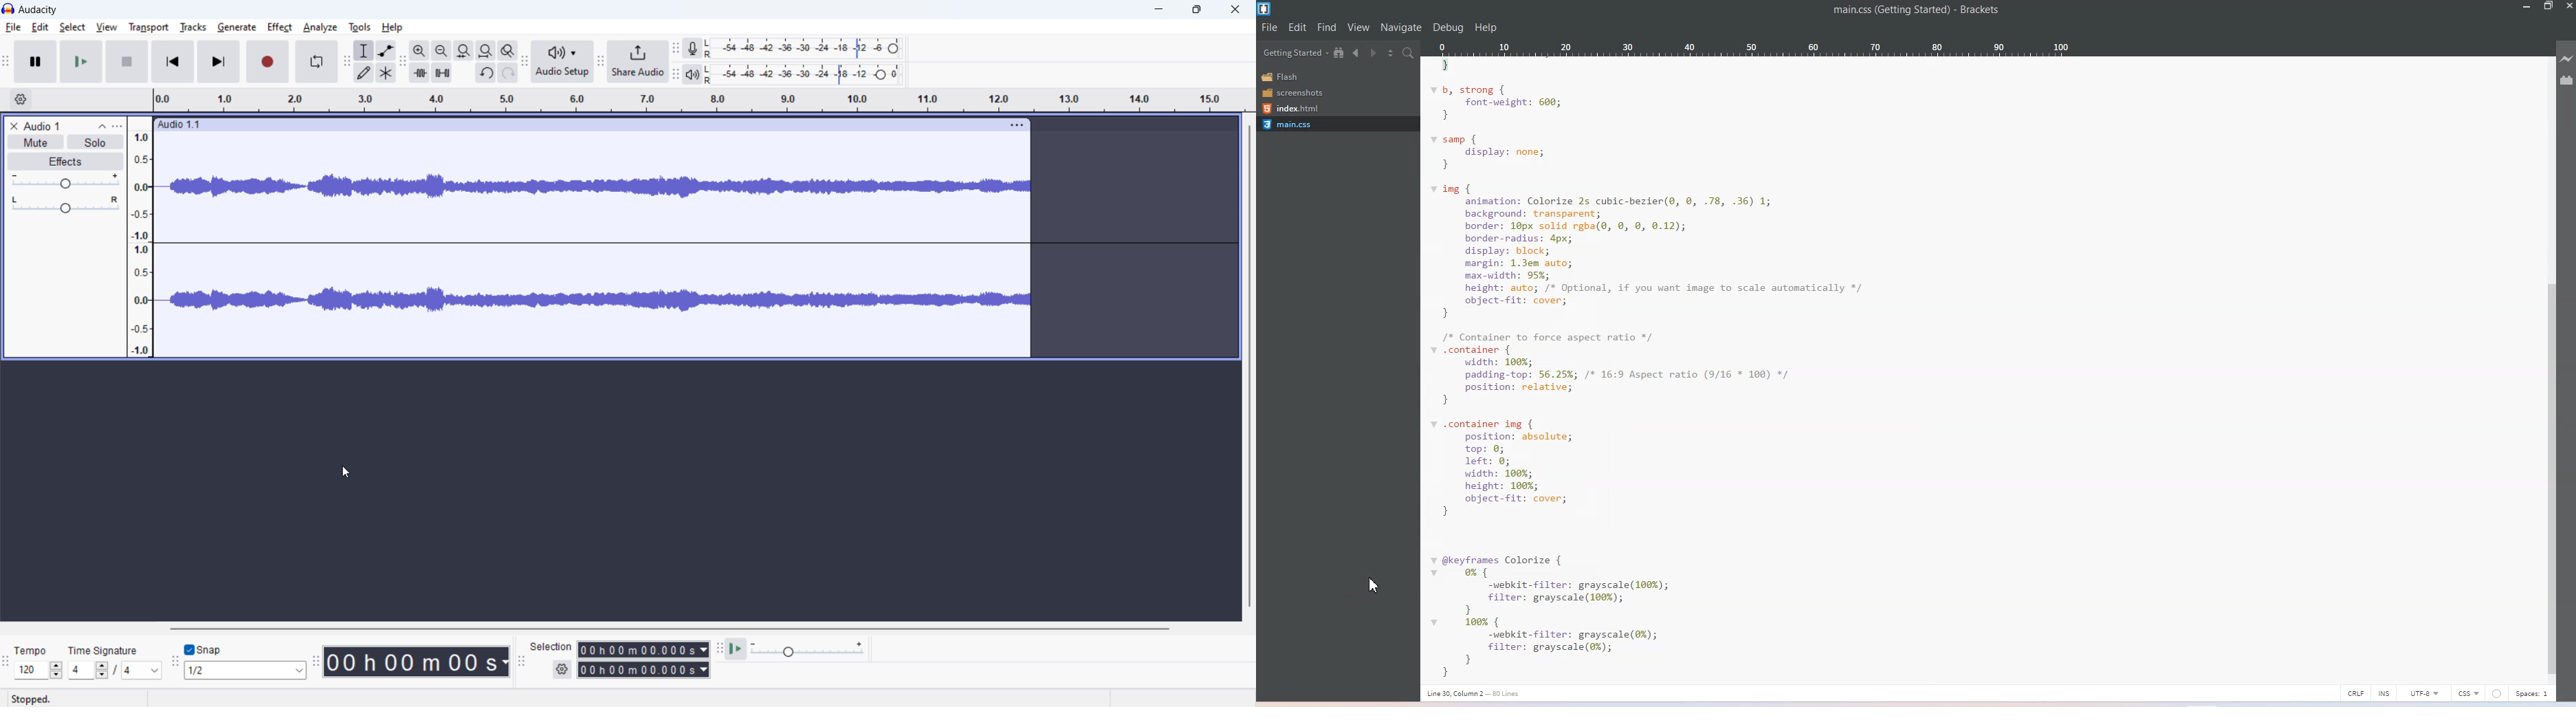 The image size is (2576, 728). I want to click on Navigate Backwards, so click(1356, 52).